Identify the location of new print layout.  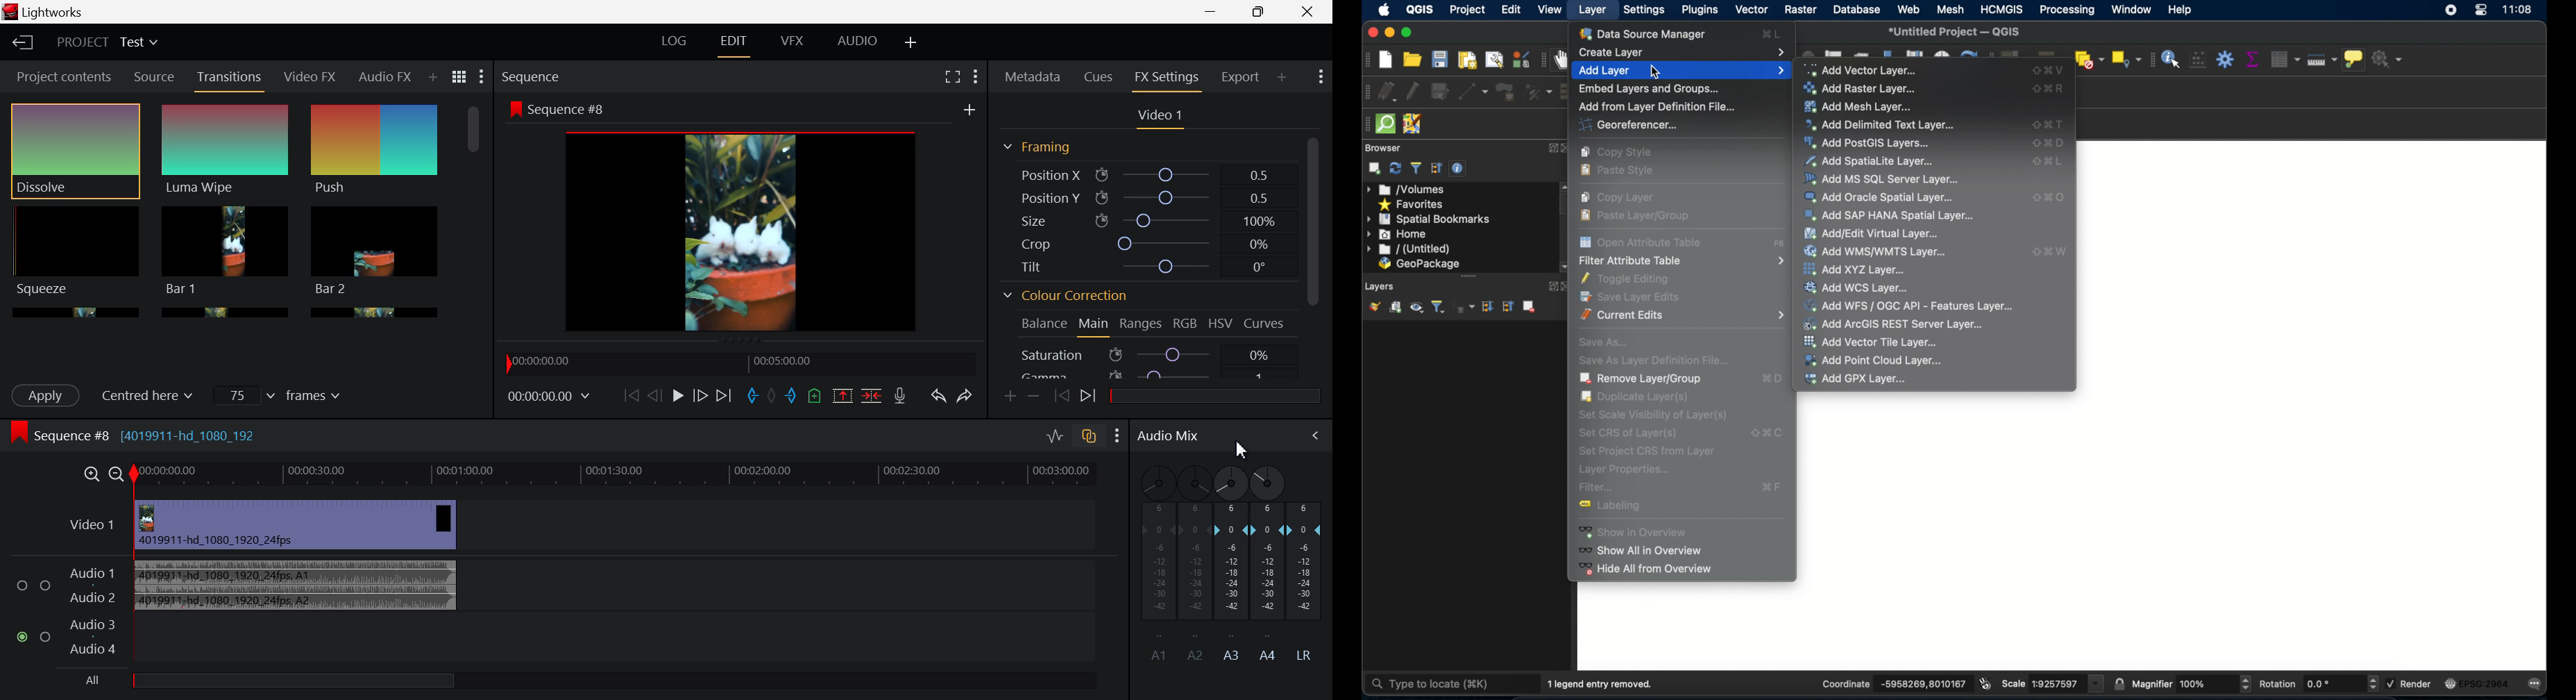
(1468, 60).